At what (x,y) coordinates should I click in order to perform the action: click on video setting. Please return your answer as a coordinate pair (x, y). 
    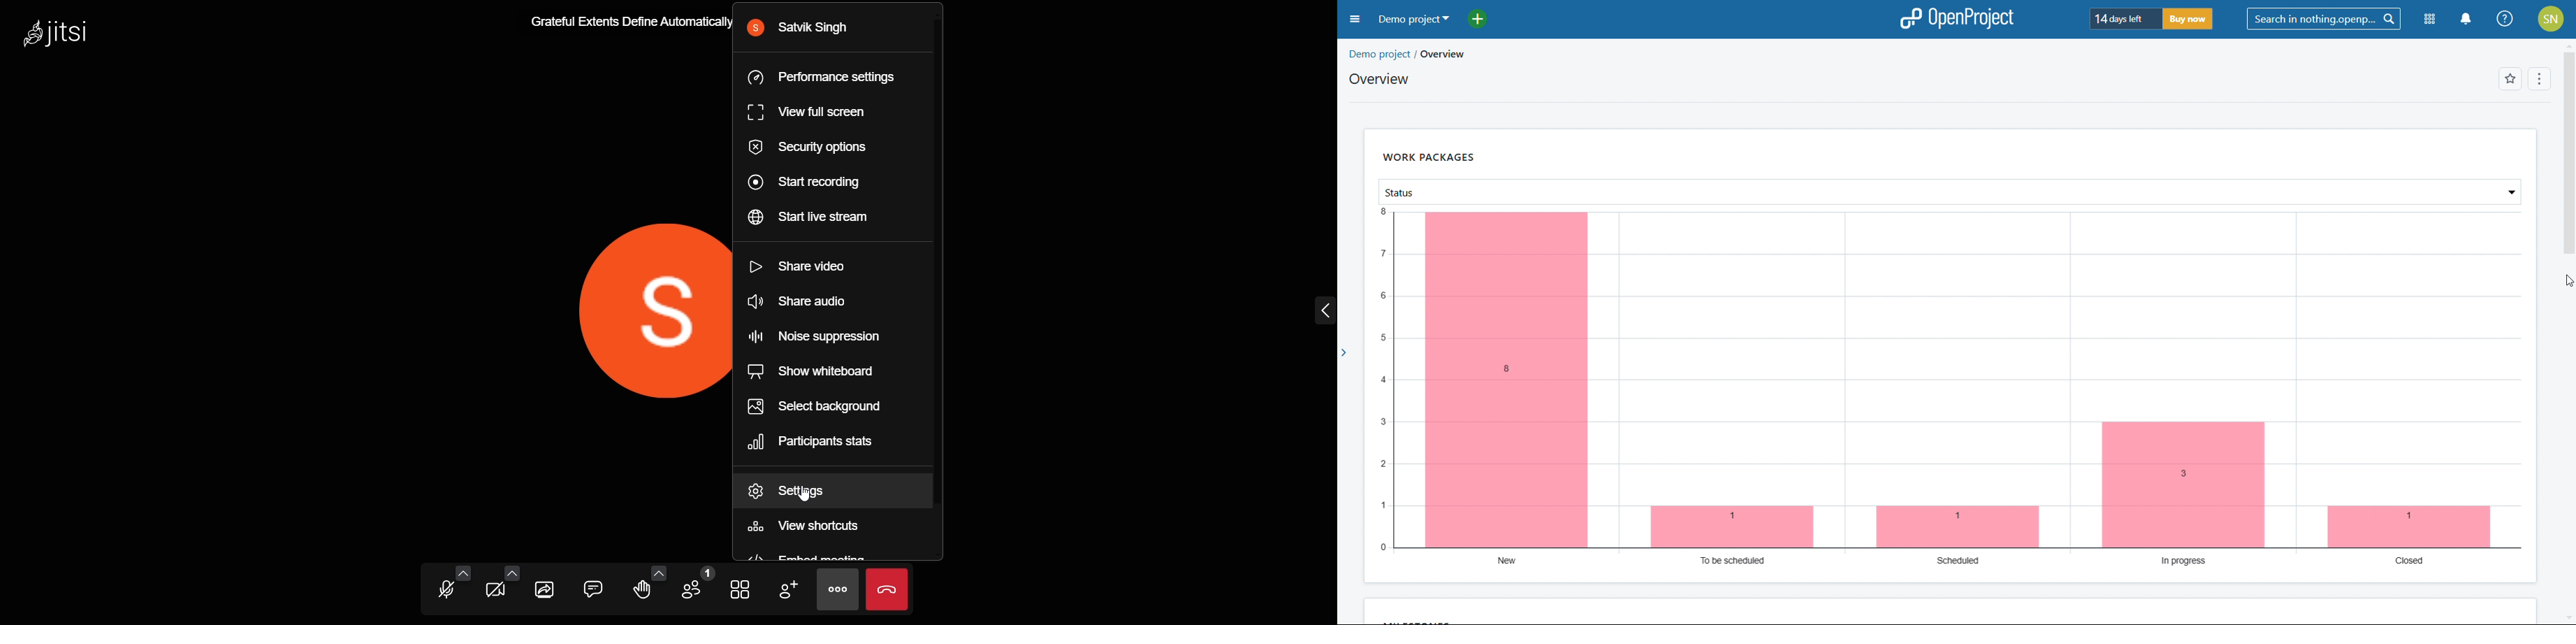
    Looking at the image, I should click on (511, 569).